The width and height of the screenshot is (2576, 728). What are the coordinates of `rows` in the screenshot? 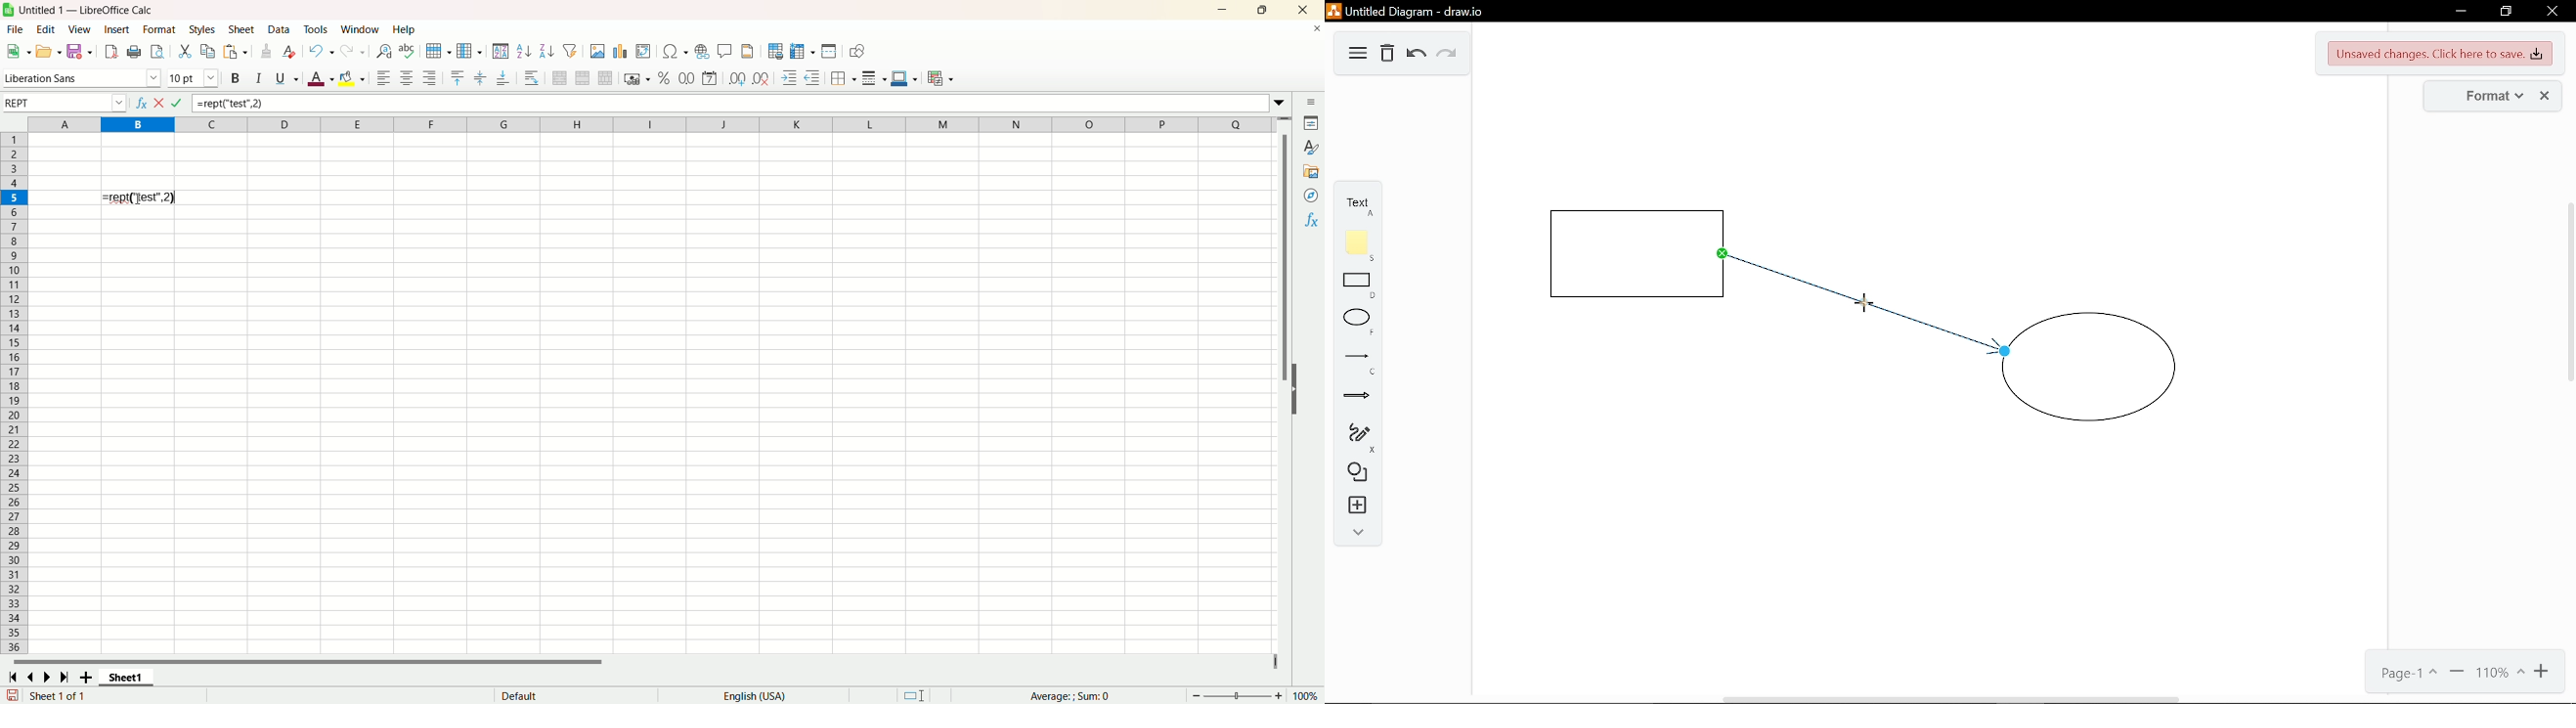 It's located at (15, 394).